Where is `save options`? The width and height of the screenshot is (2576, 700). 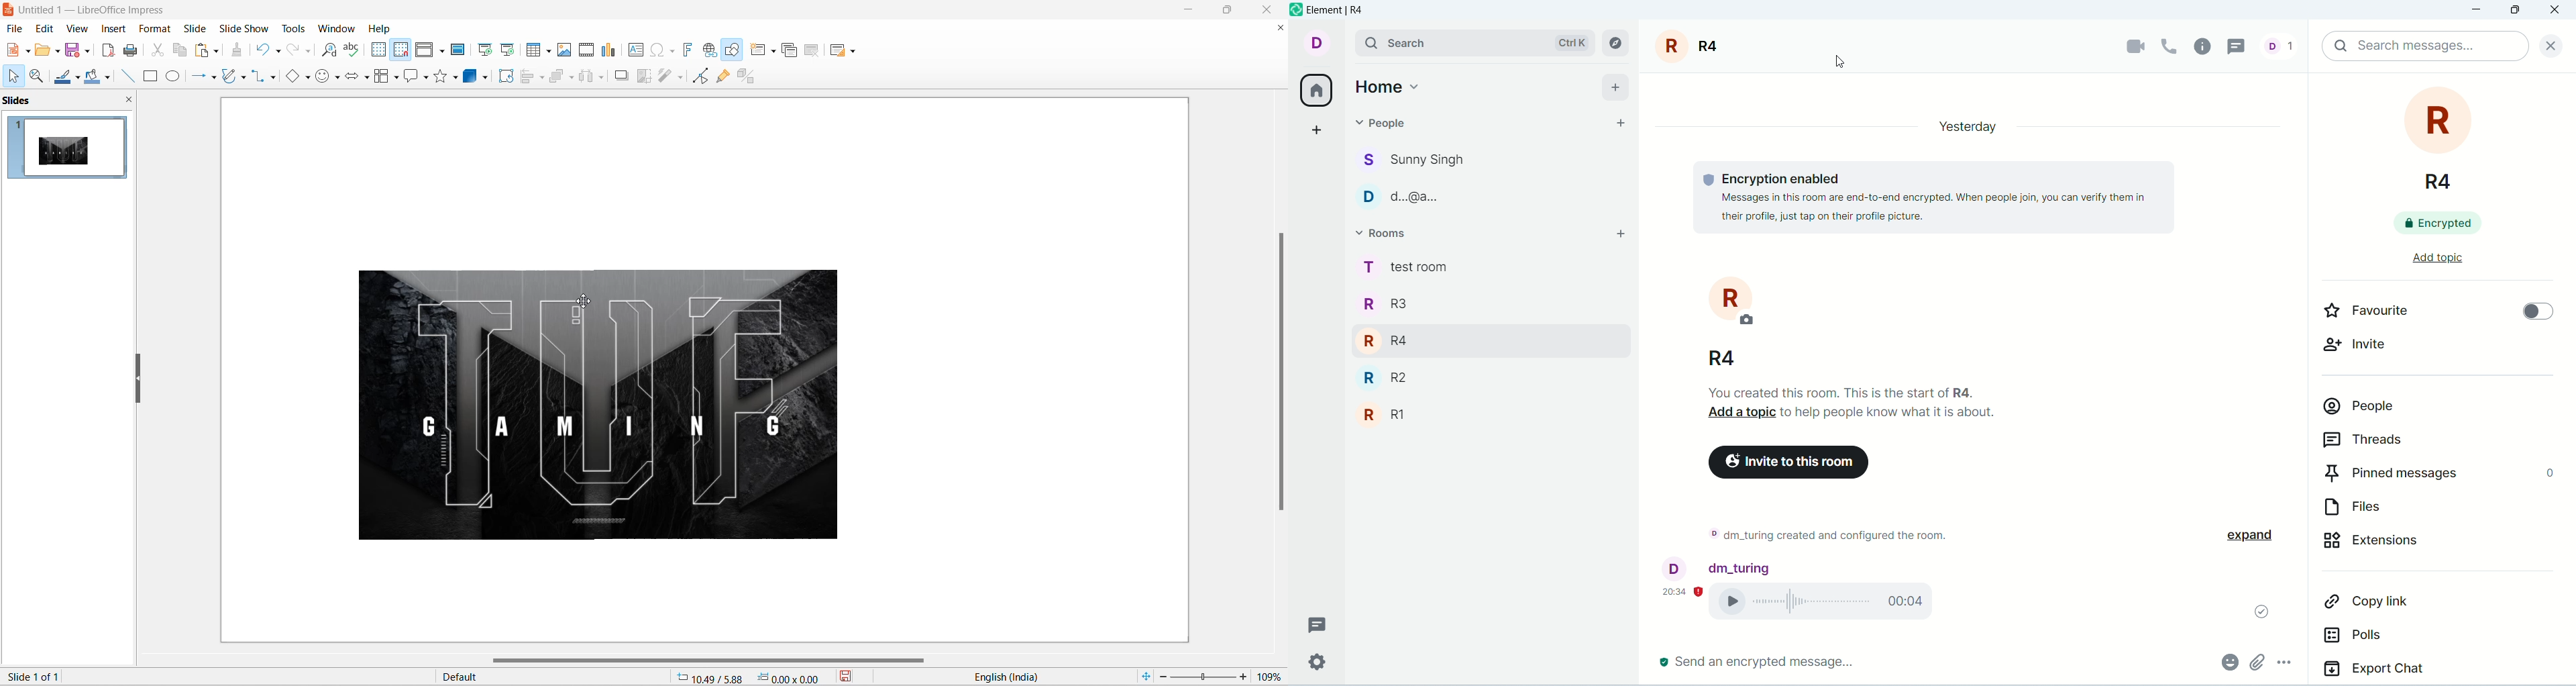
save options is located at coordinates (88, 50).